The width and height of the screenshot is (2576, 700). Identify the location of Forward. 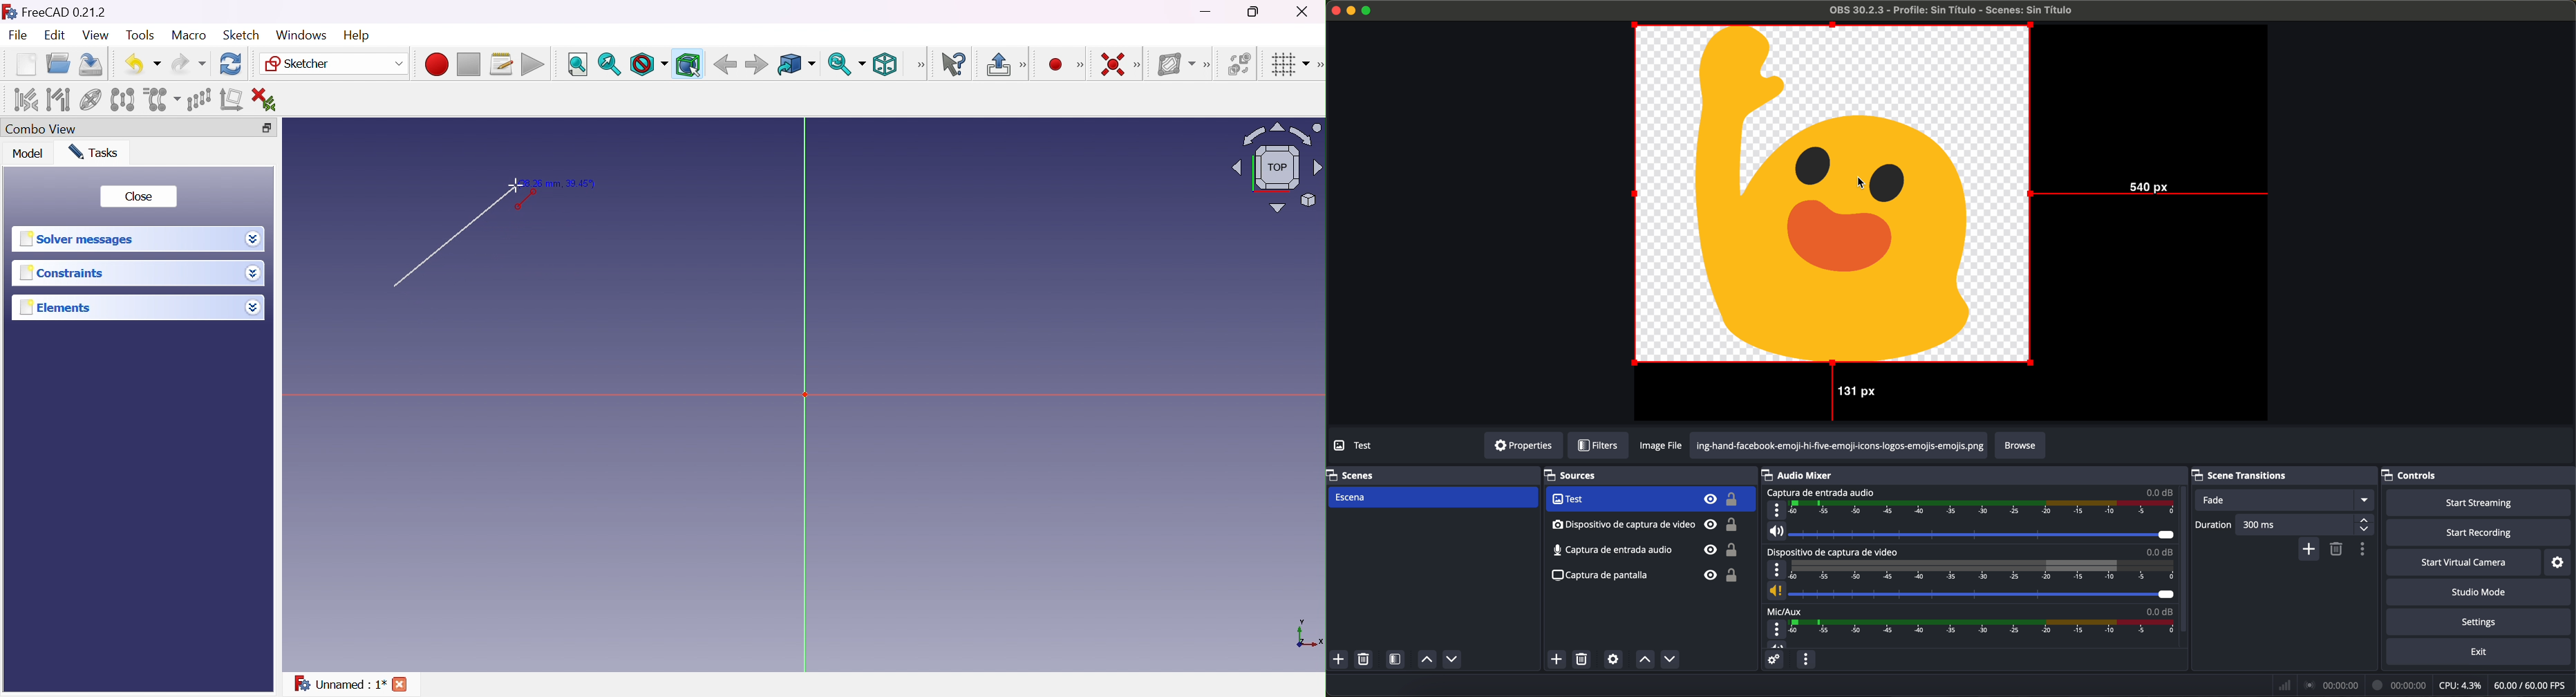
(757, 66).